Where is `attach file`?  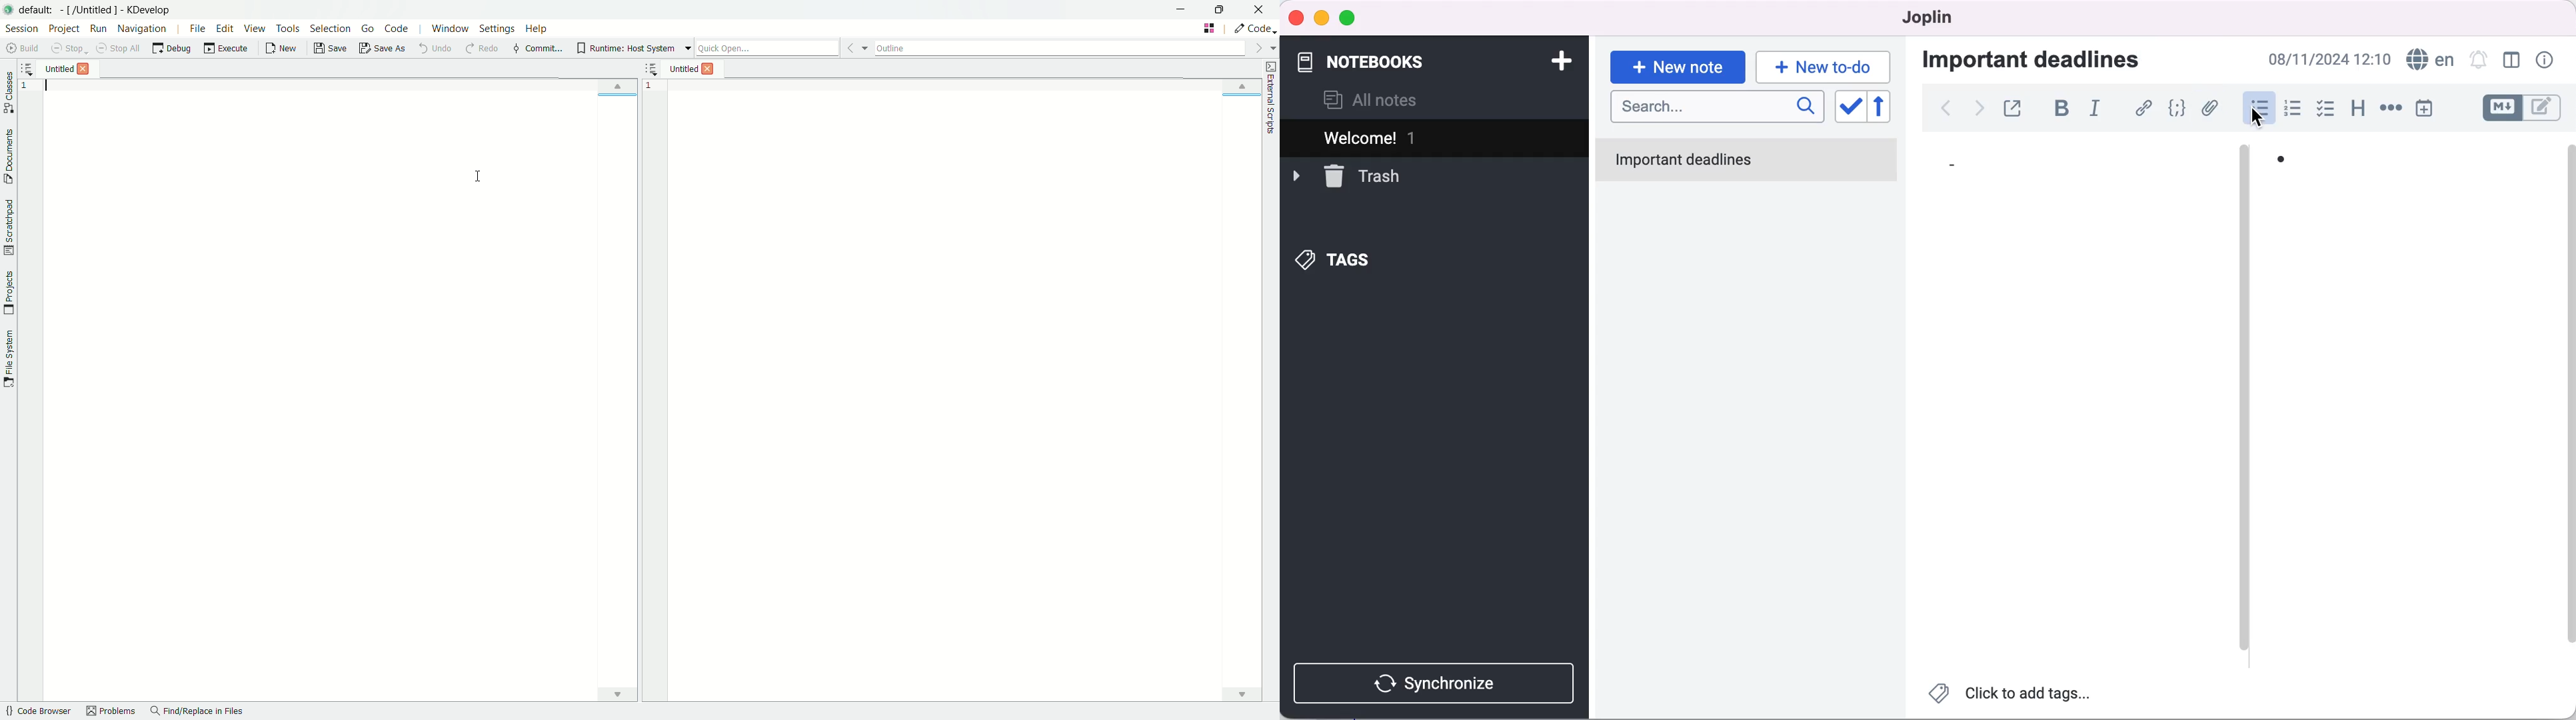
attach file is located at coordinates (2209, 108).